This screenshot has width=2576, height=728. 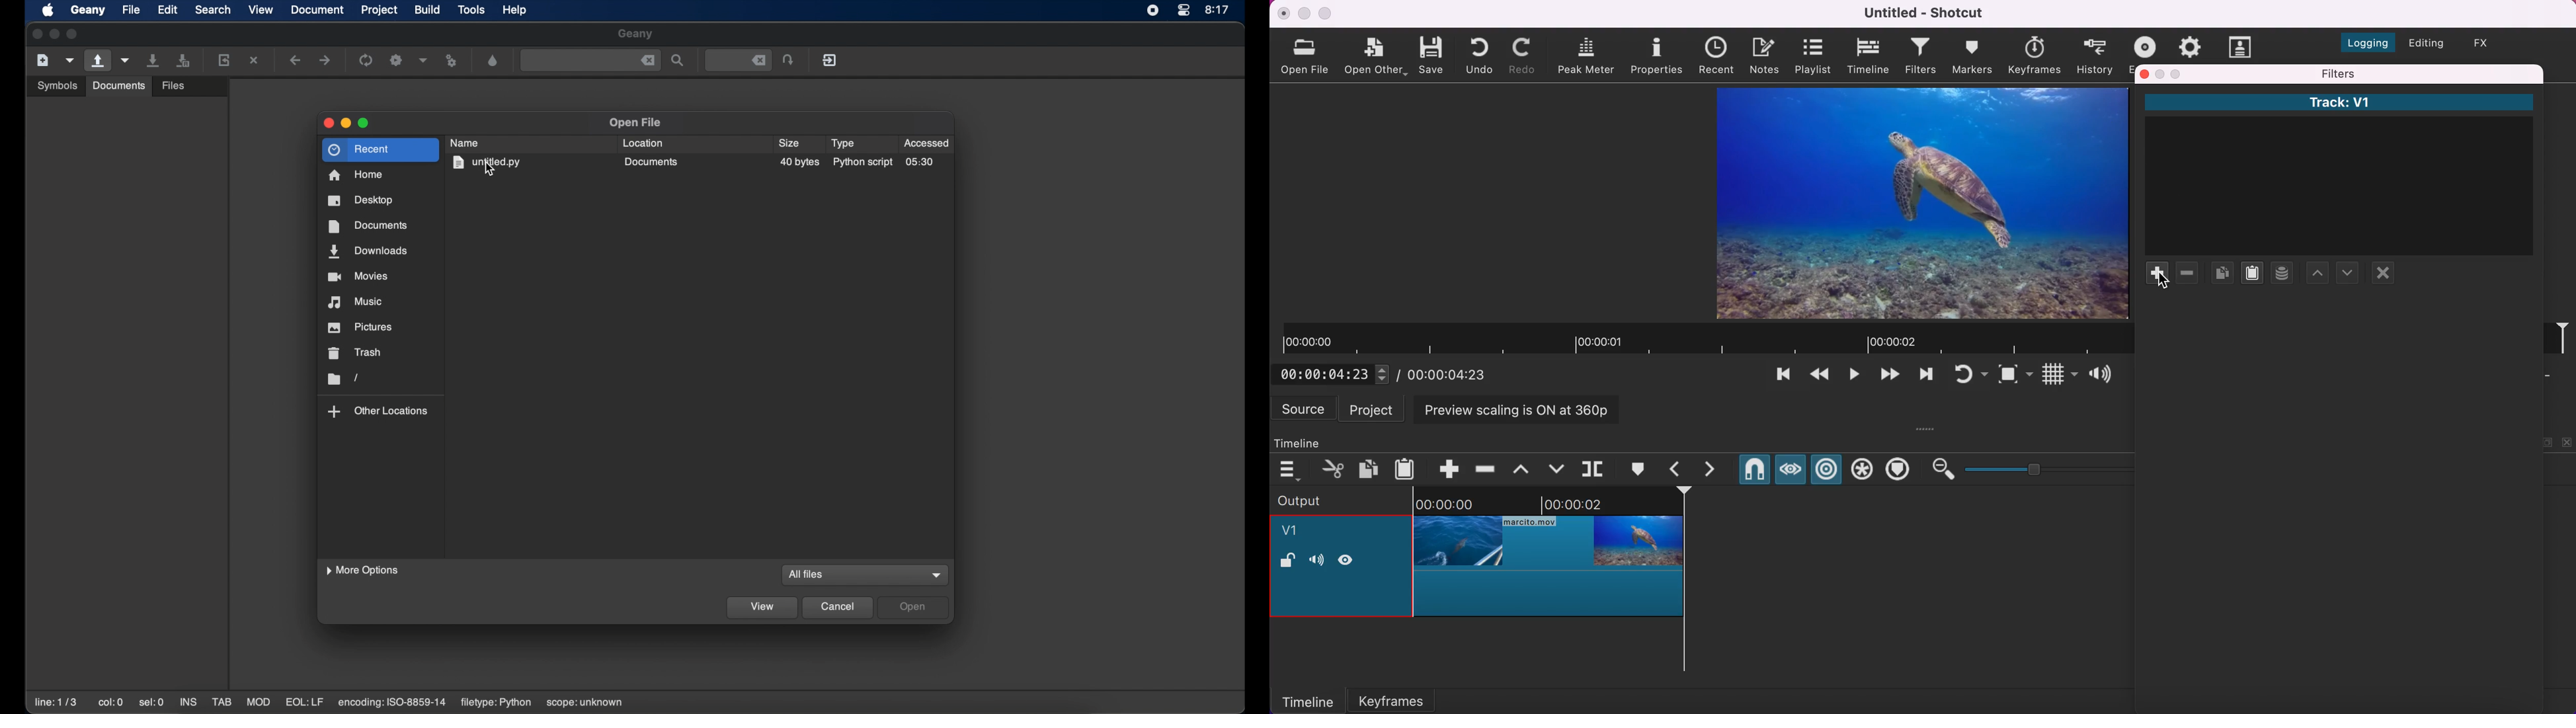 What do you see at coordinates (635, 122) in the screenshot?
I see `open file` at bounding box center [635, 122].